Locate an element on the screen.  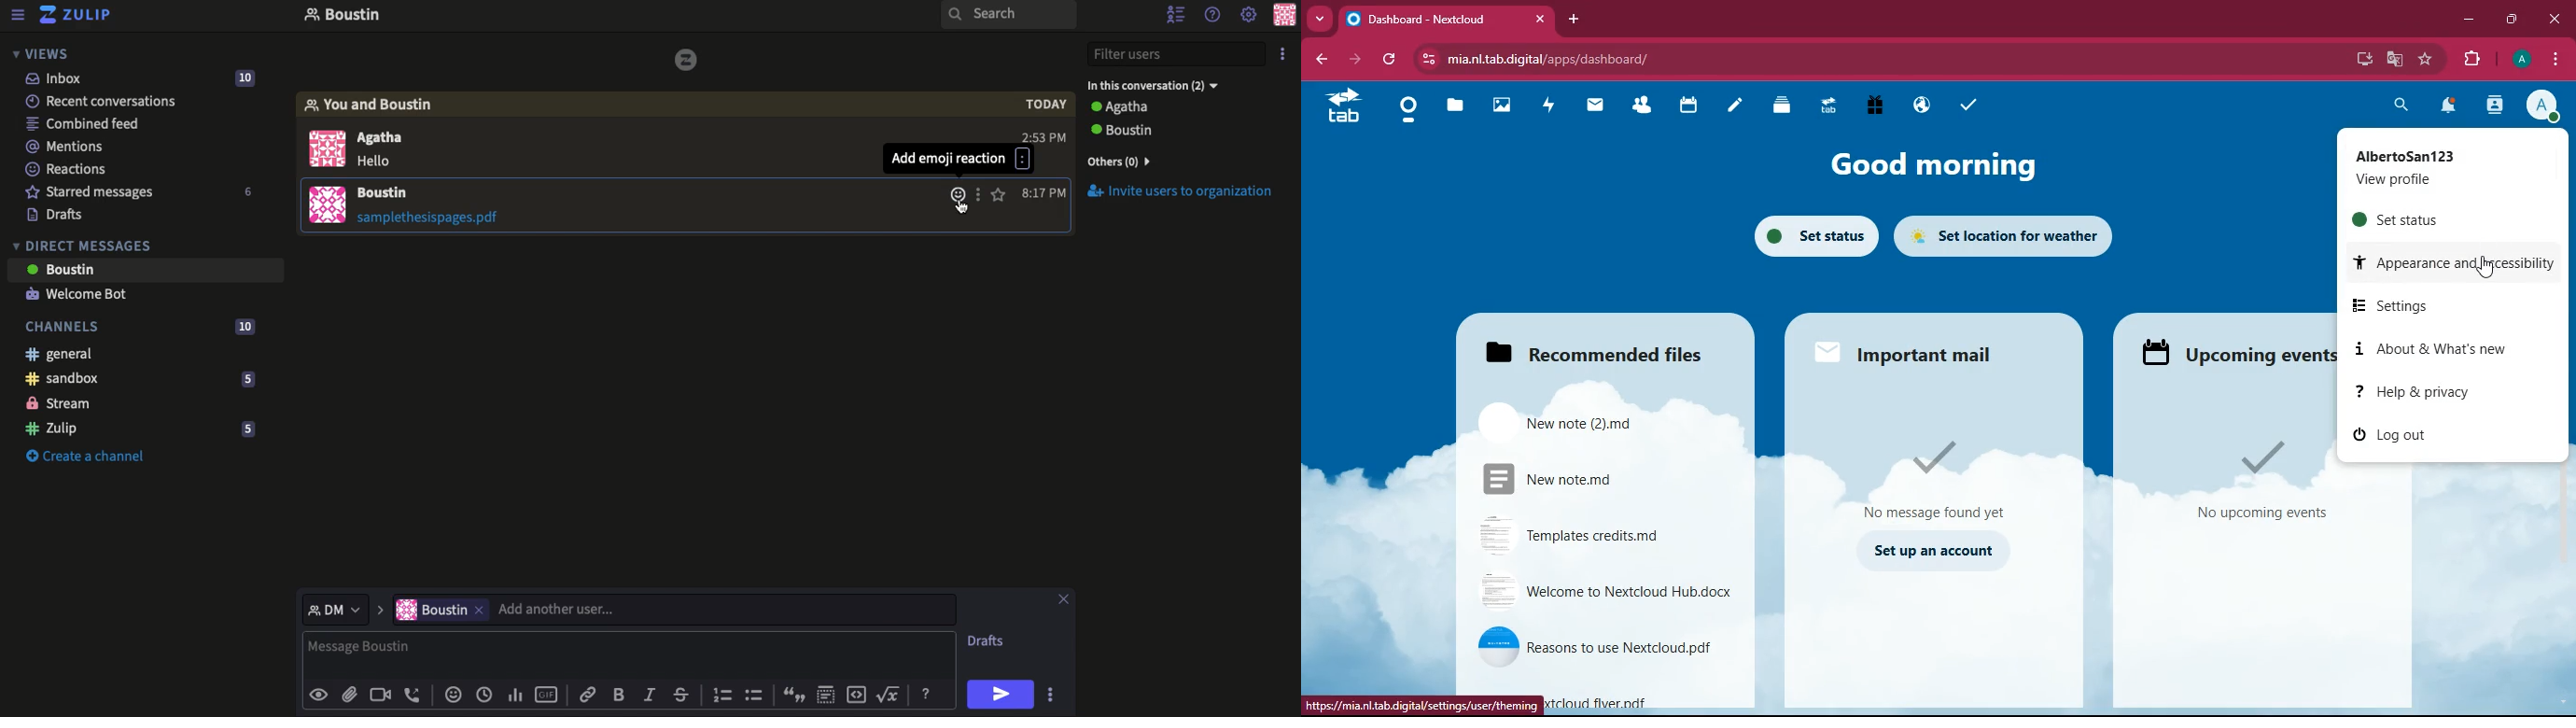
Agatha is located at coordinates (380, 136).